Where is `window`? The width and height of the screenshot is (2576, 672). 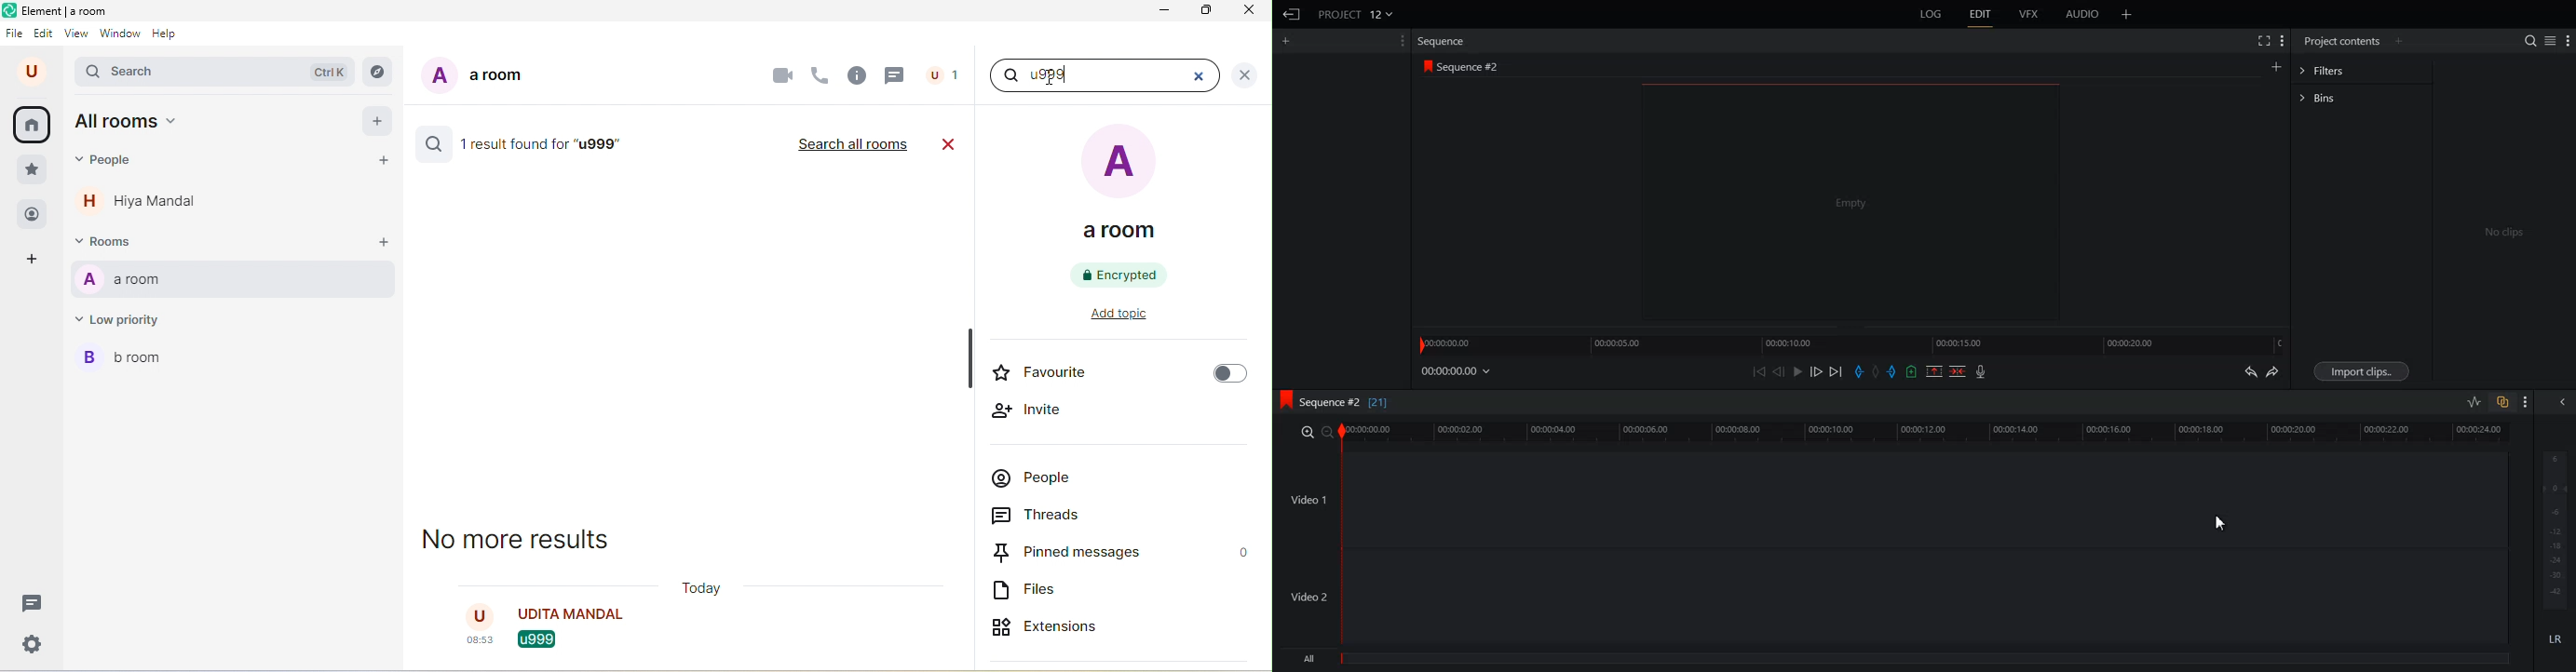
window is located at coordinates (121, 35).